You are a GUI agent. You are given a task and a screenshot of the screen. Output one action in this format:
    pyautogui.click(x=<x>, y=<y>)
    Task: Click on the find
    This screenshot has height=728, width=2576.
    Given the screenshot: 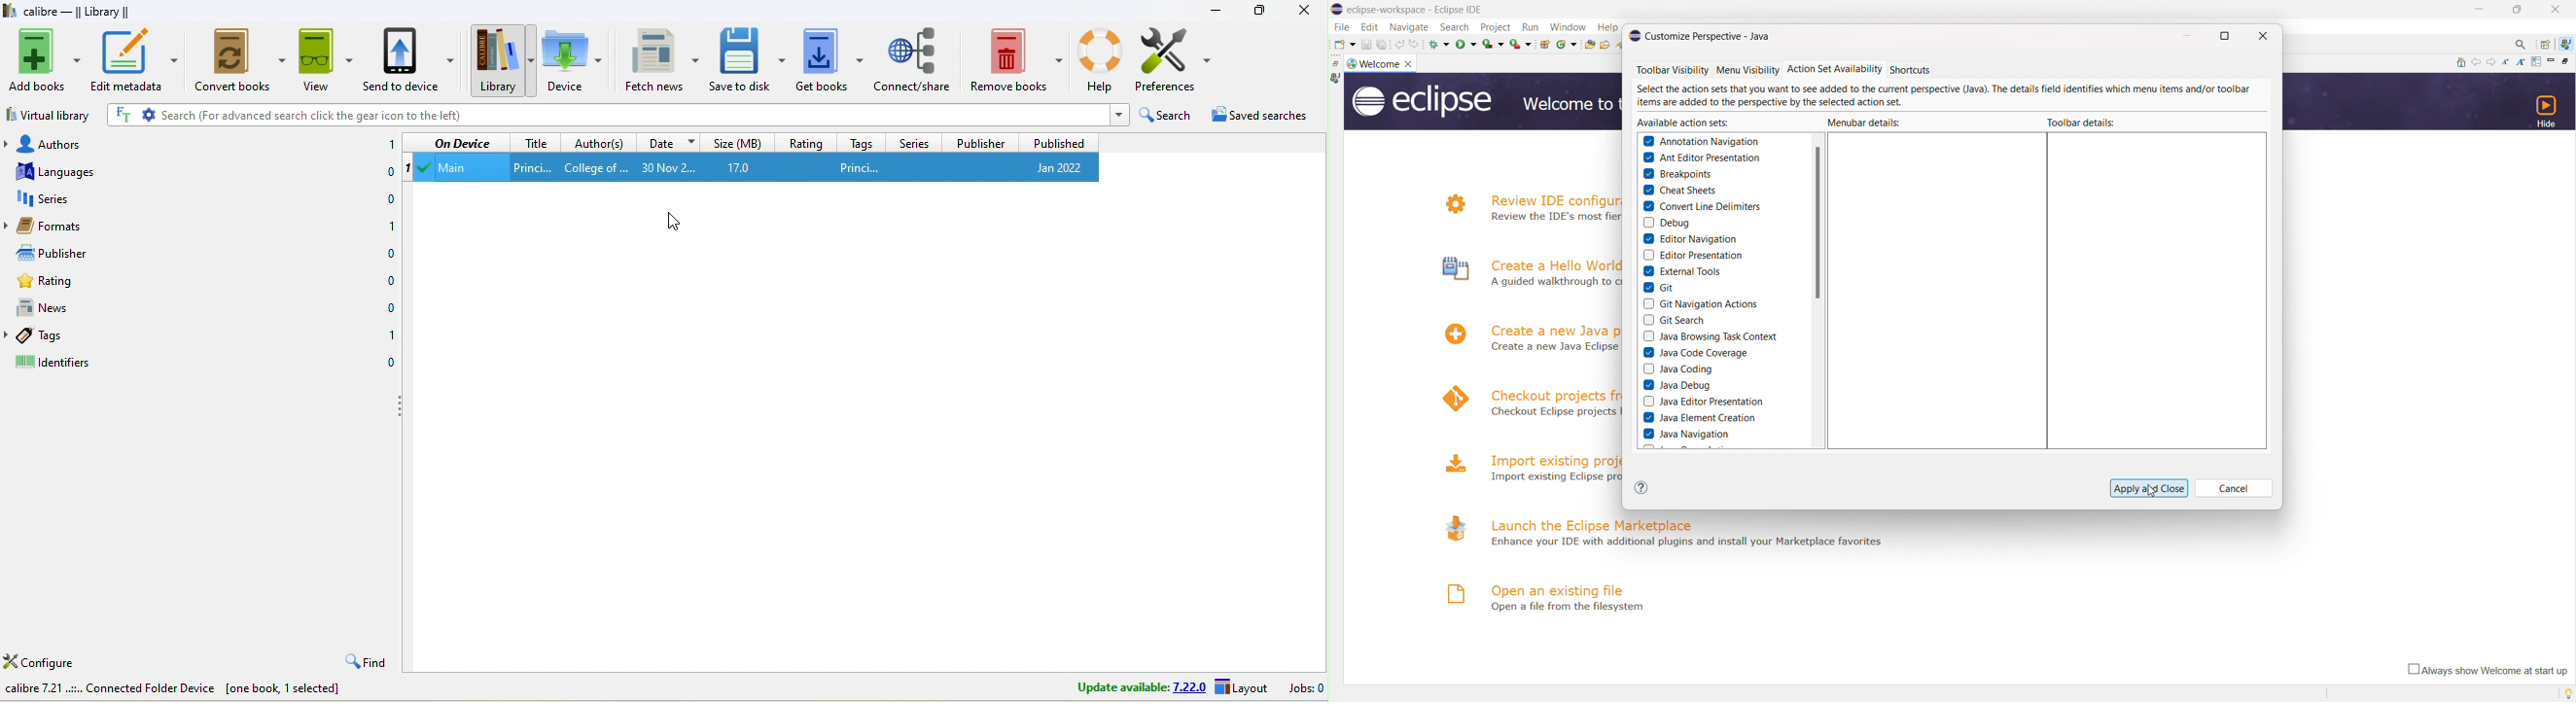 What is the action you would take?
    pyautogui.click(x=364, y=662)
    